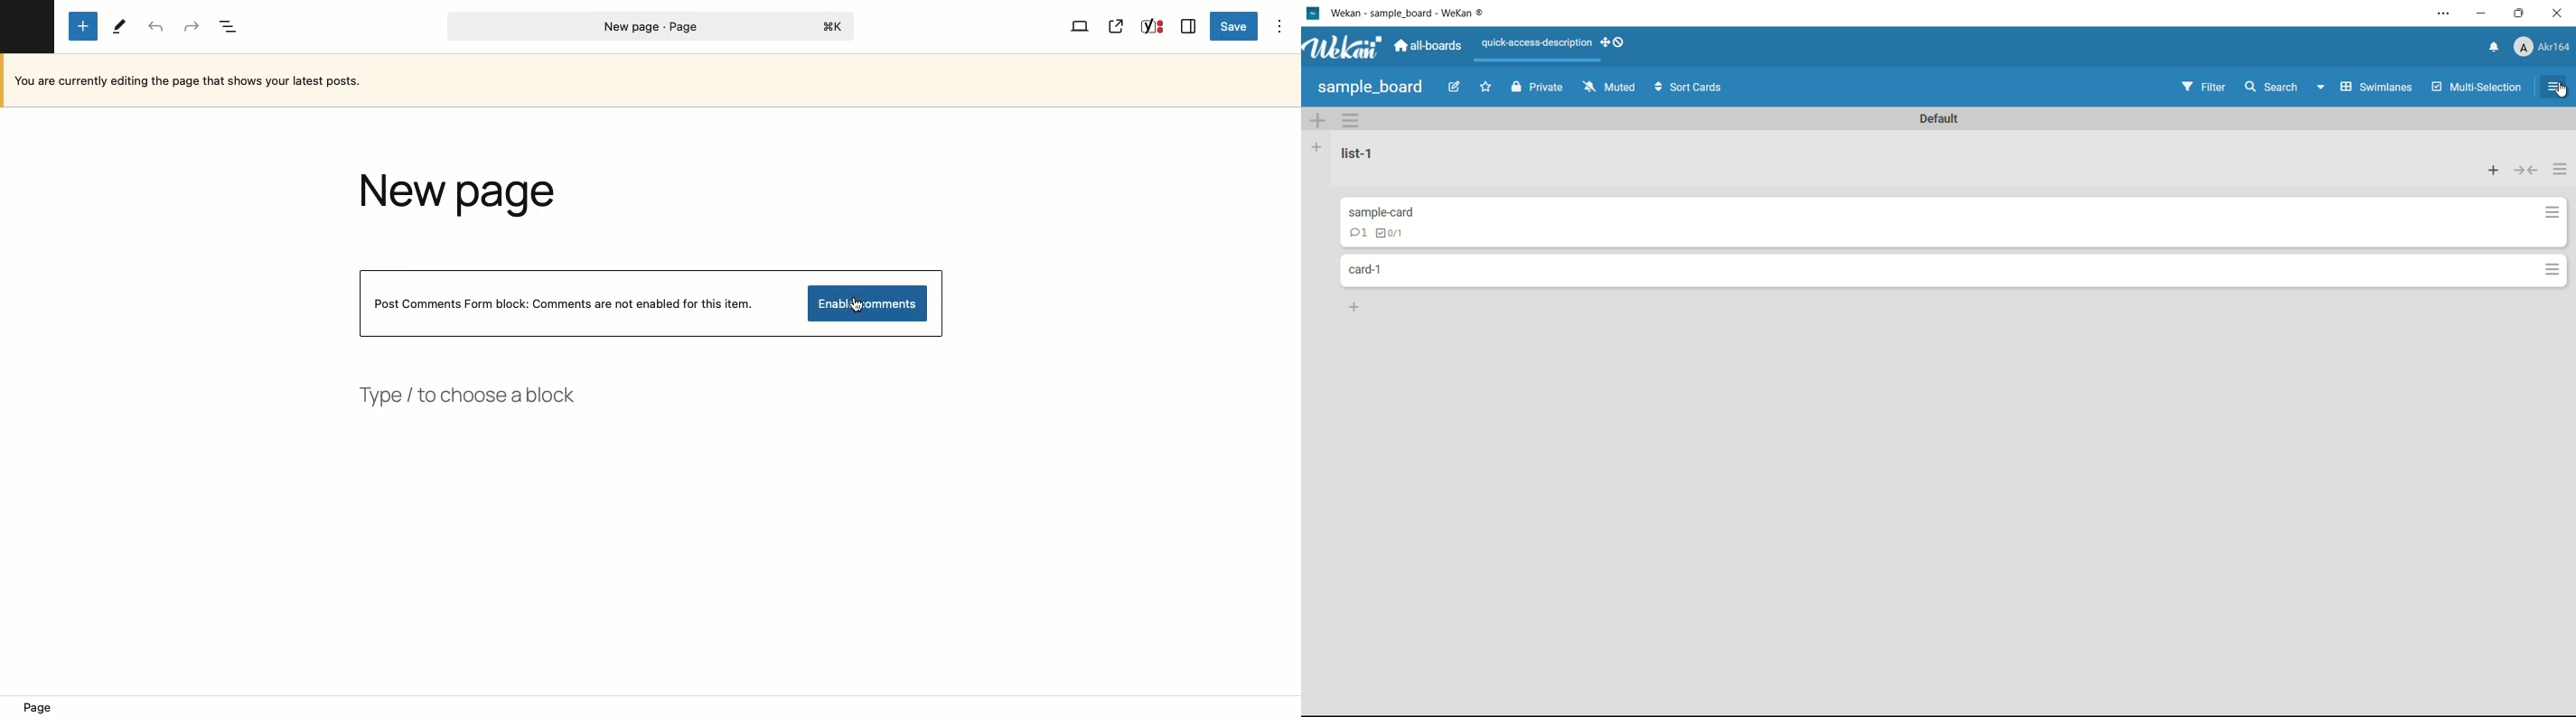  What do you see at coordinates (2560, 13) in the screenshot?
I see `close app` at bounding box center [2560, 13].